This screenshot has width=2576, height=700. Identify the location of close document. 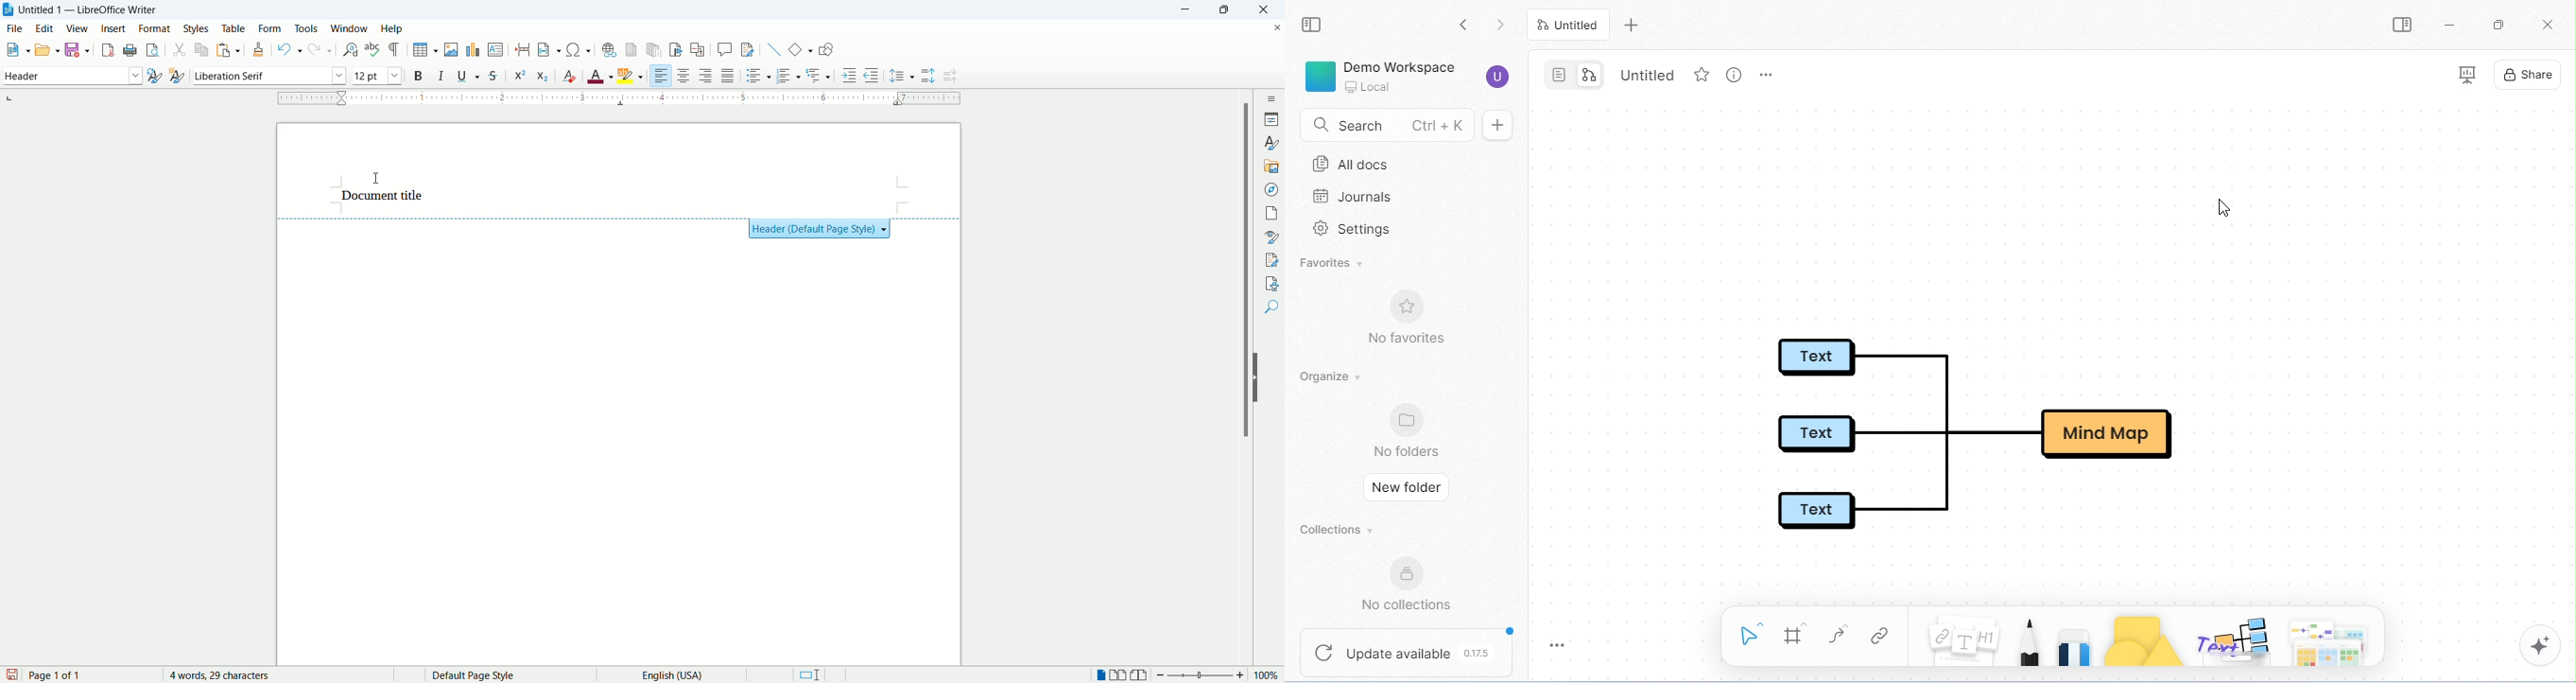
(1277, 29).